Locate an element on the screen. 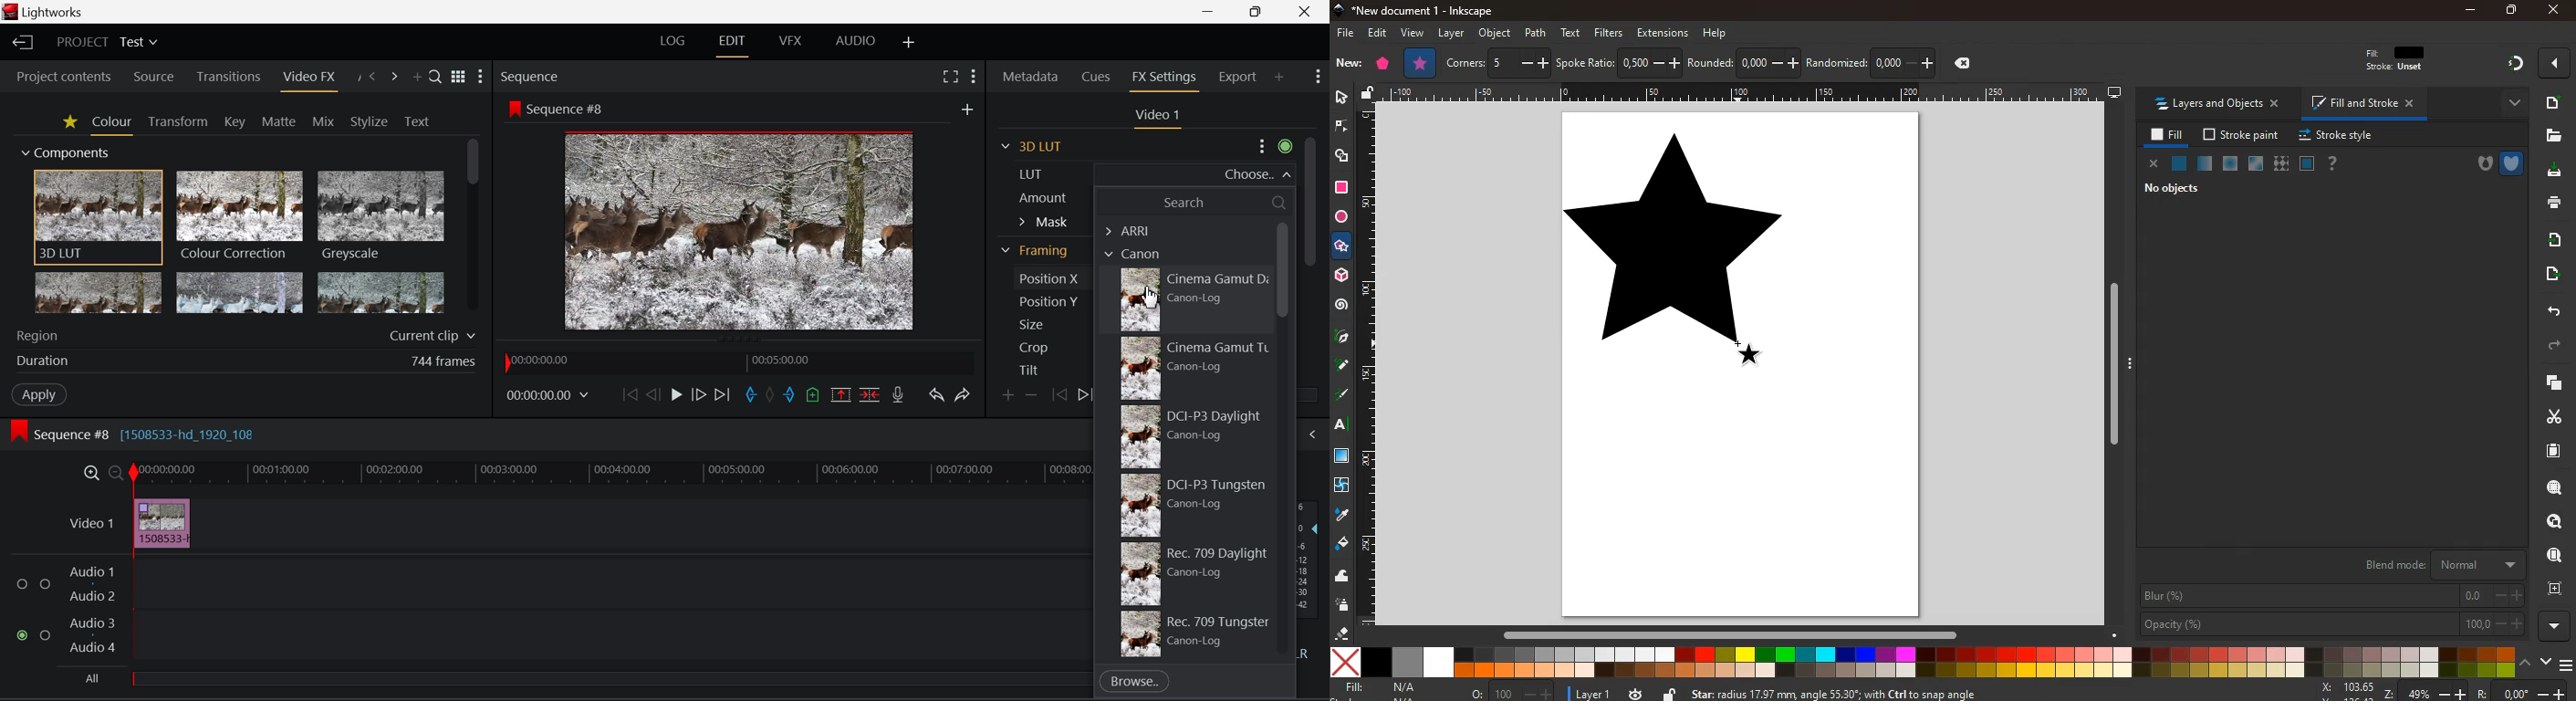 The image size is (2576, 728). Mark In is located at coordinates (751, 396).